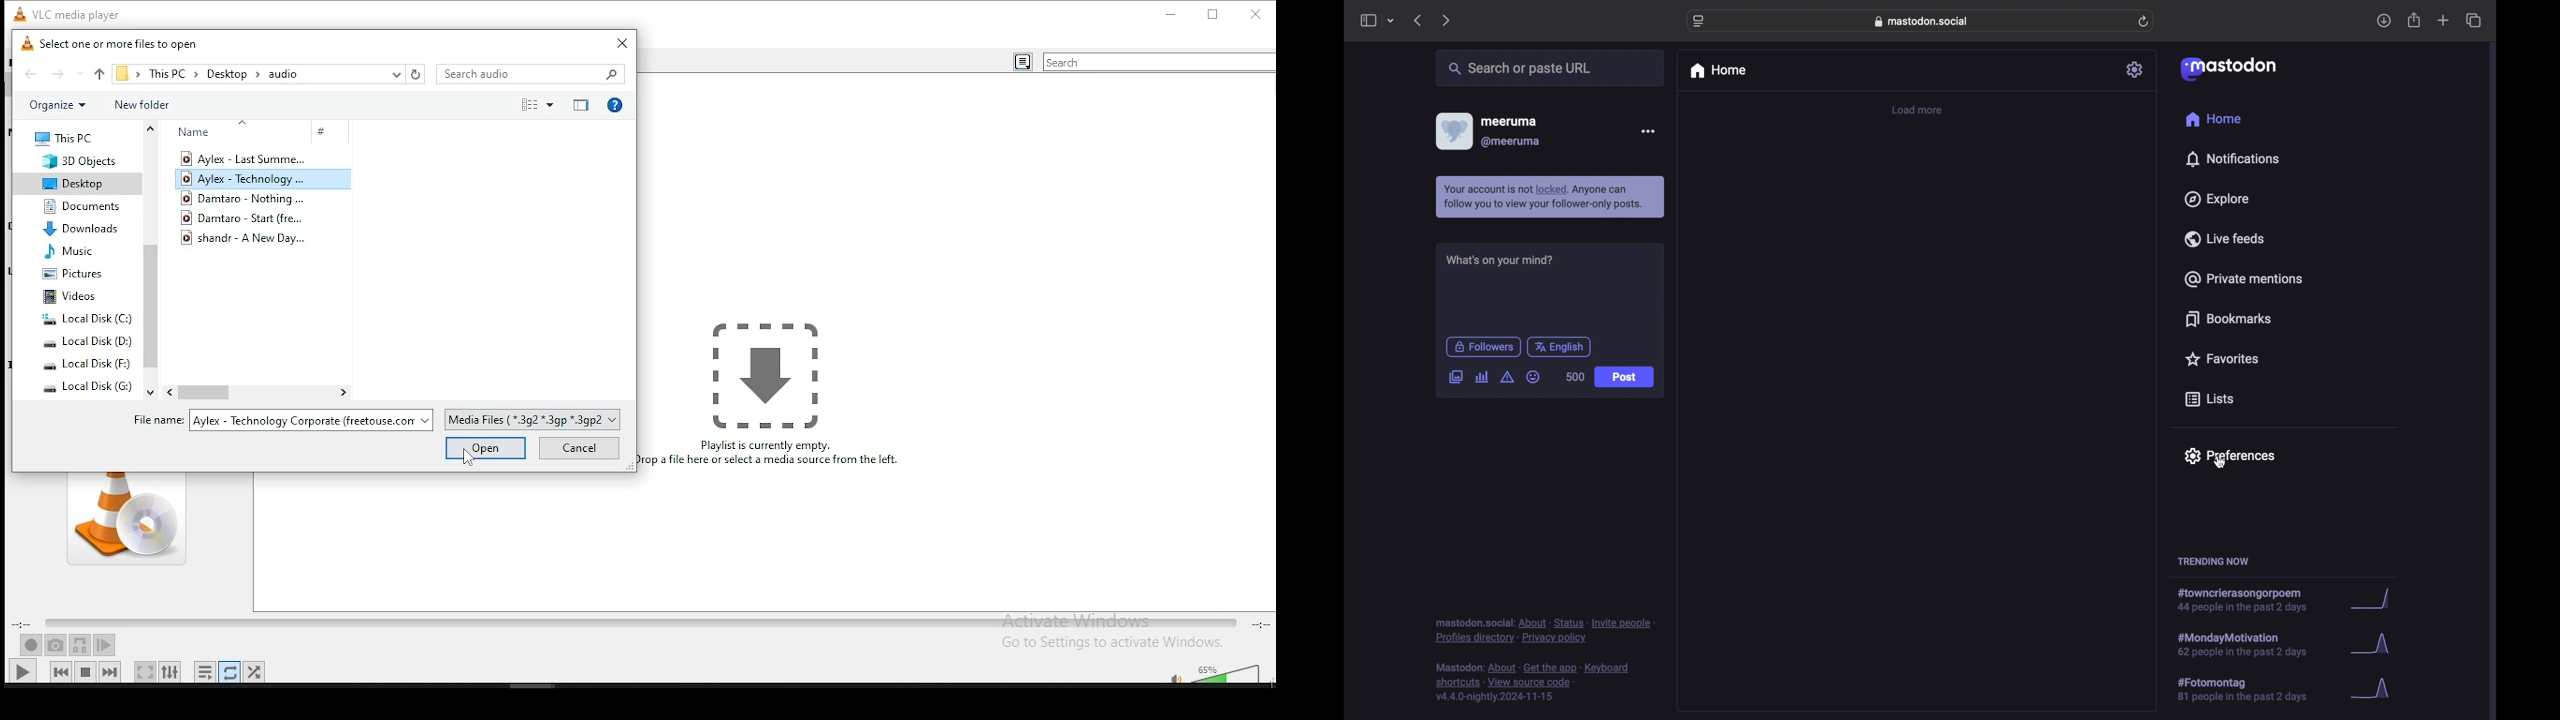  I want to click on random, so click(254, 672).